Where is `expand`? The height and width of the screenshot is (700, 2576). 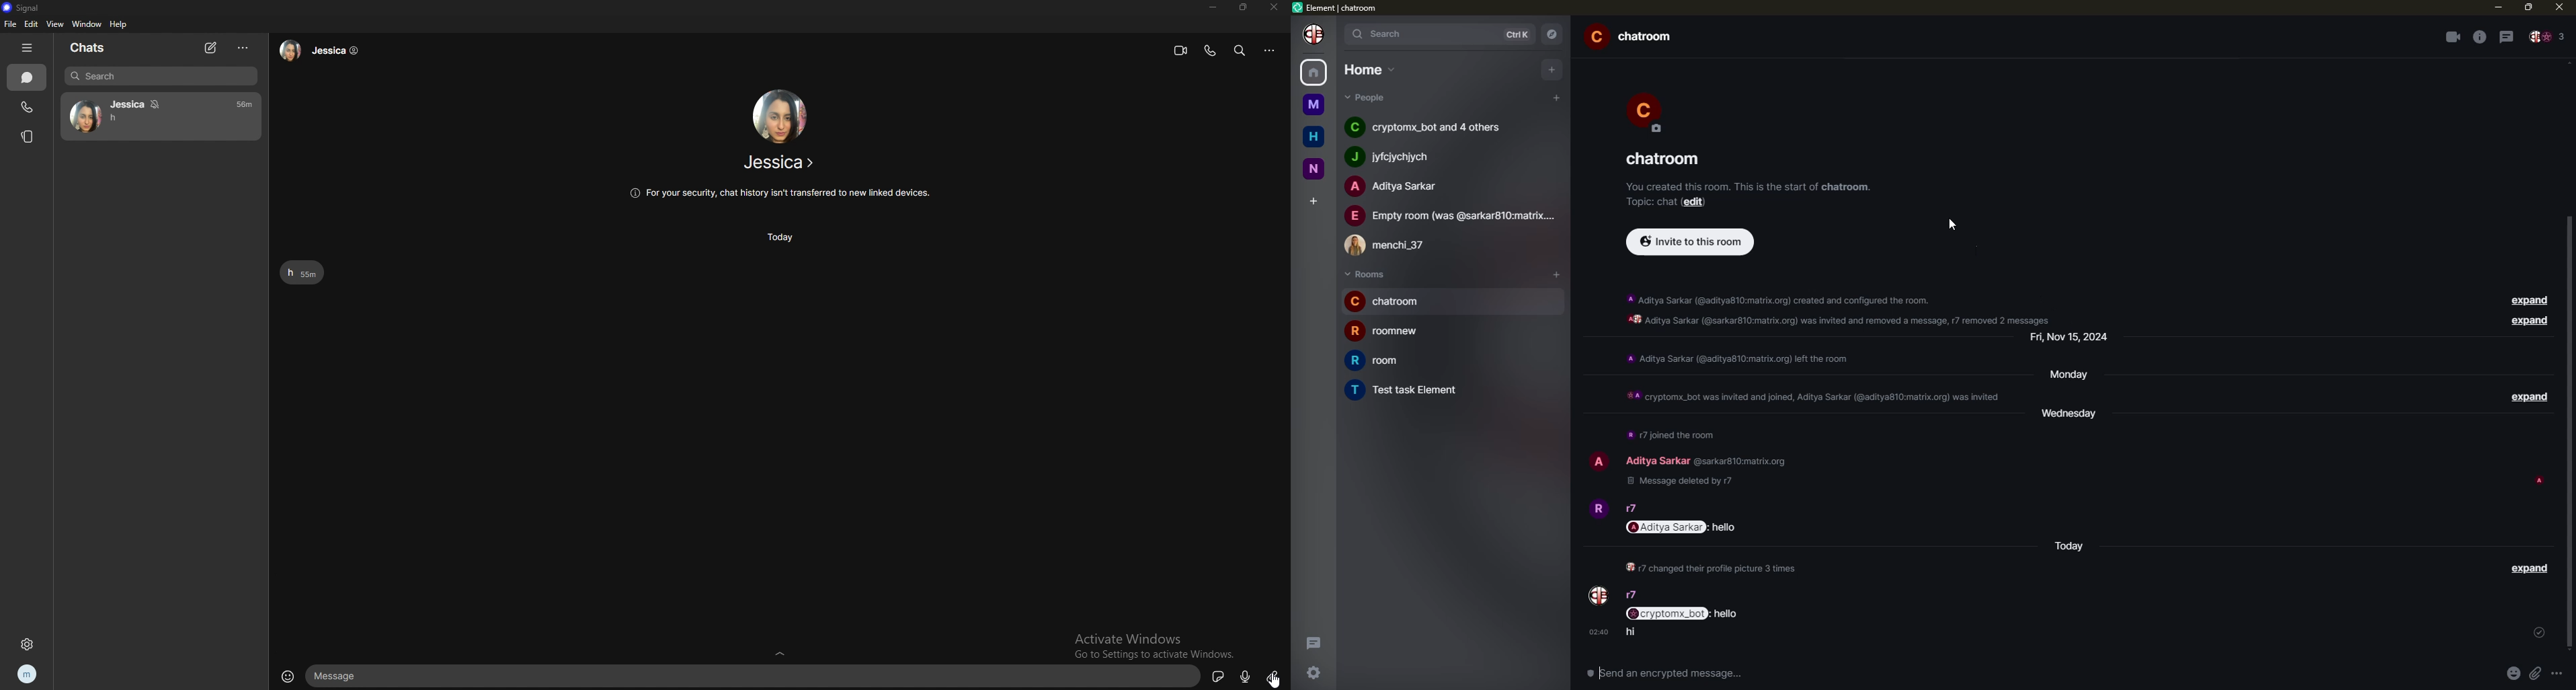
expand is located at coordinates (2531, 573).